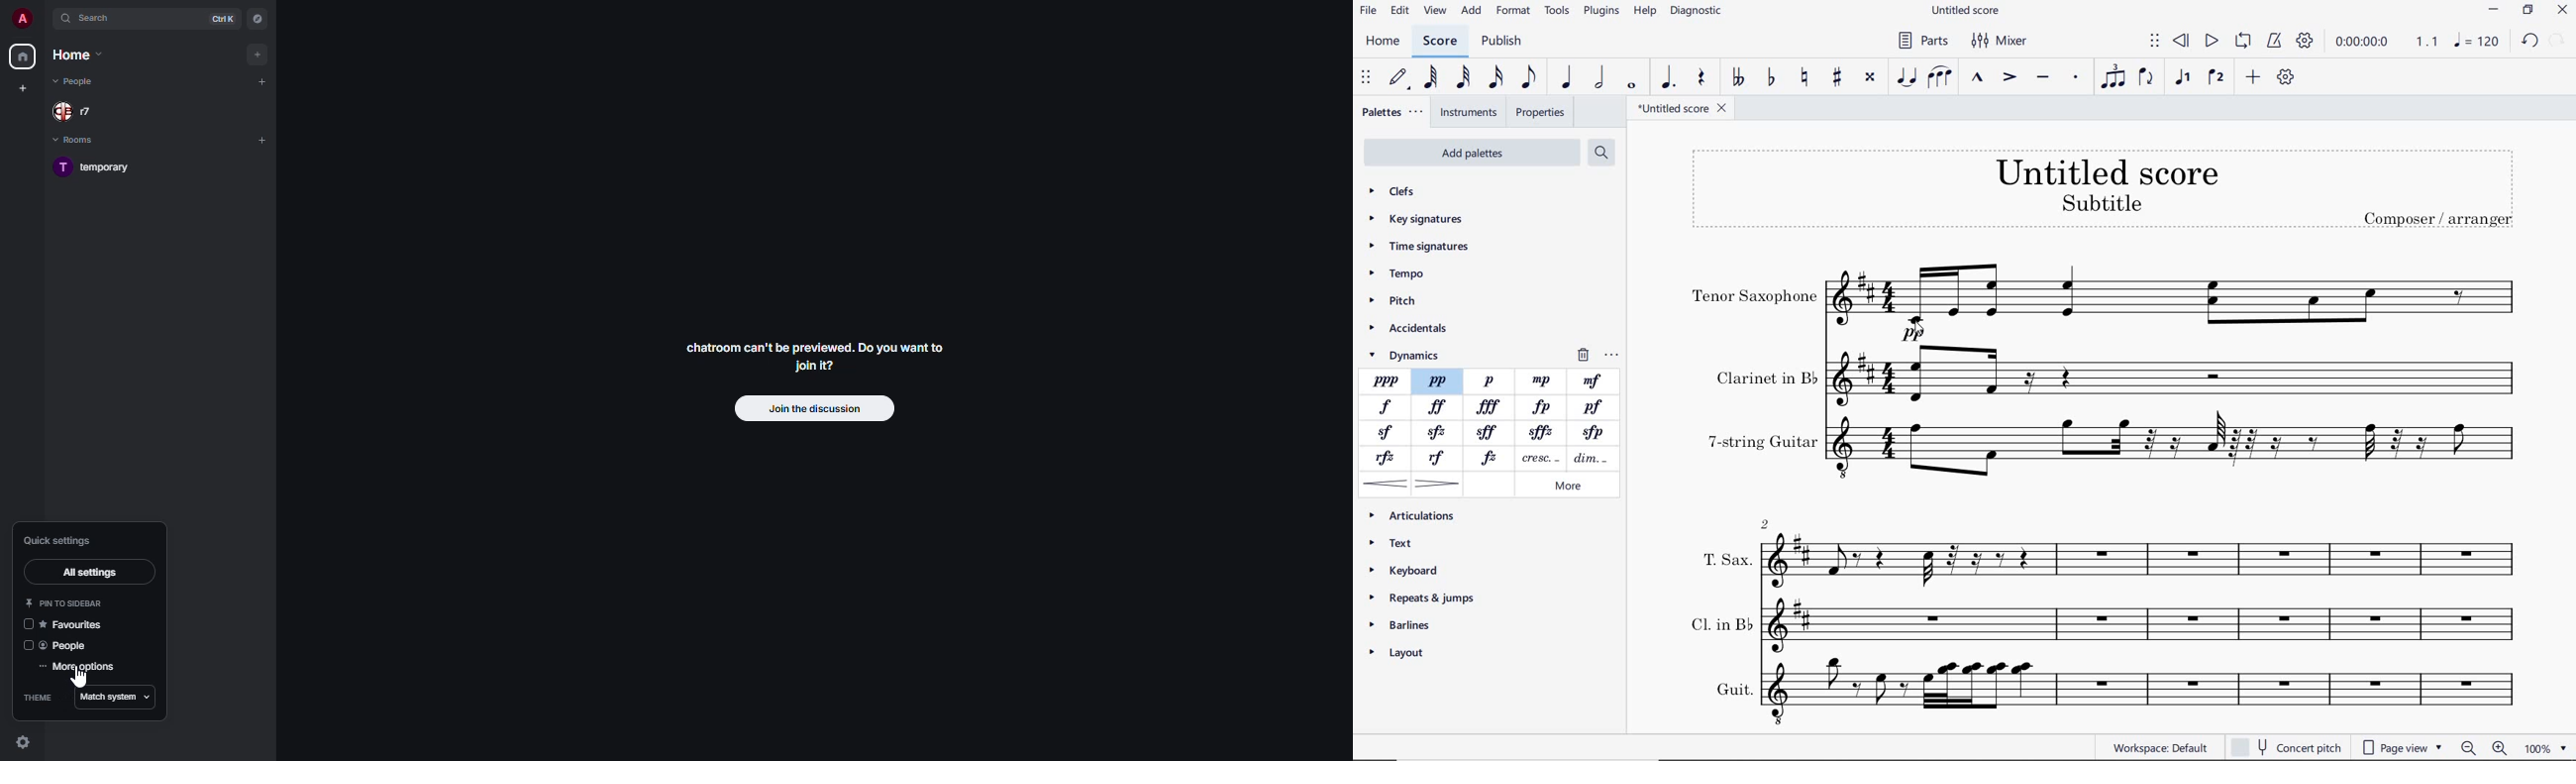  I want to click on favorites, so click(74, 625).